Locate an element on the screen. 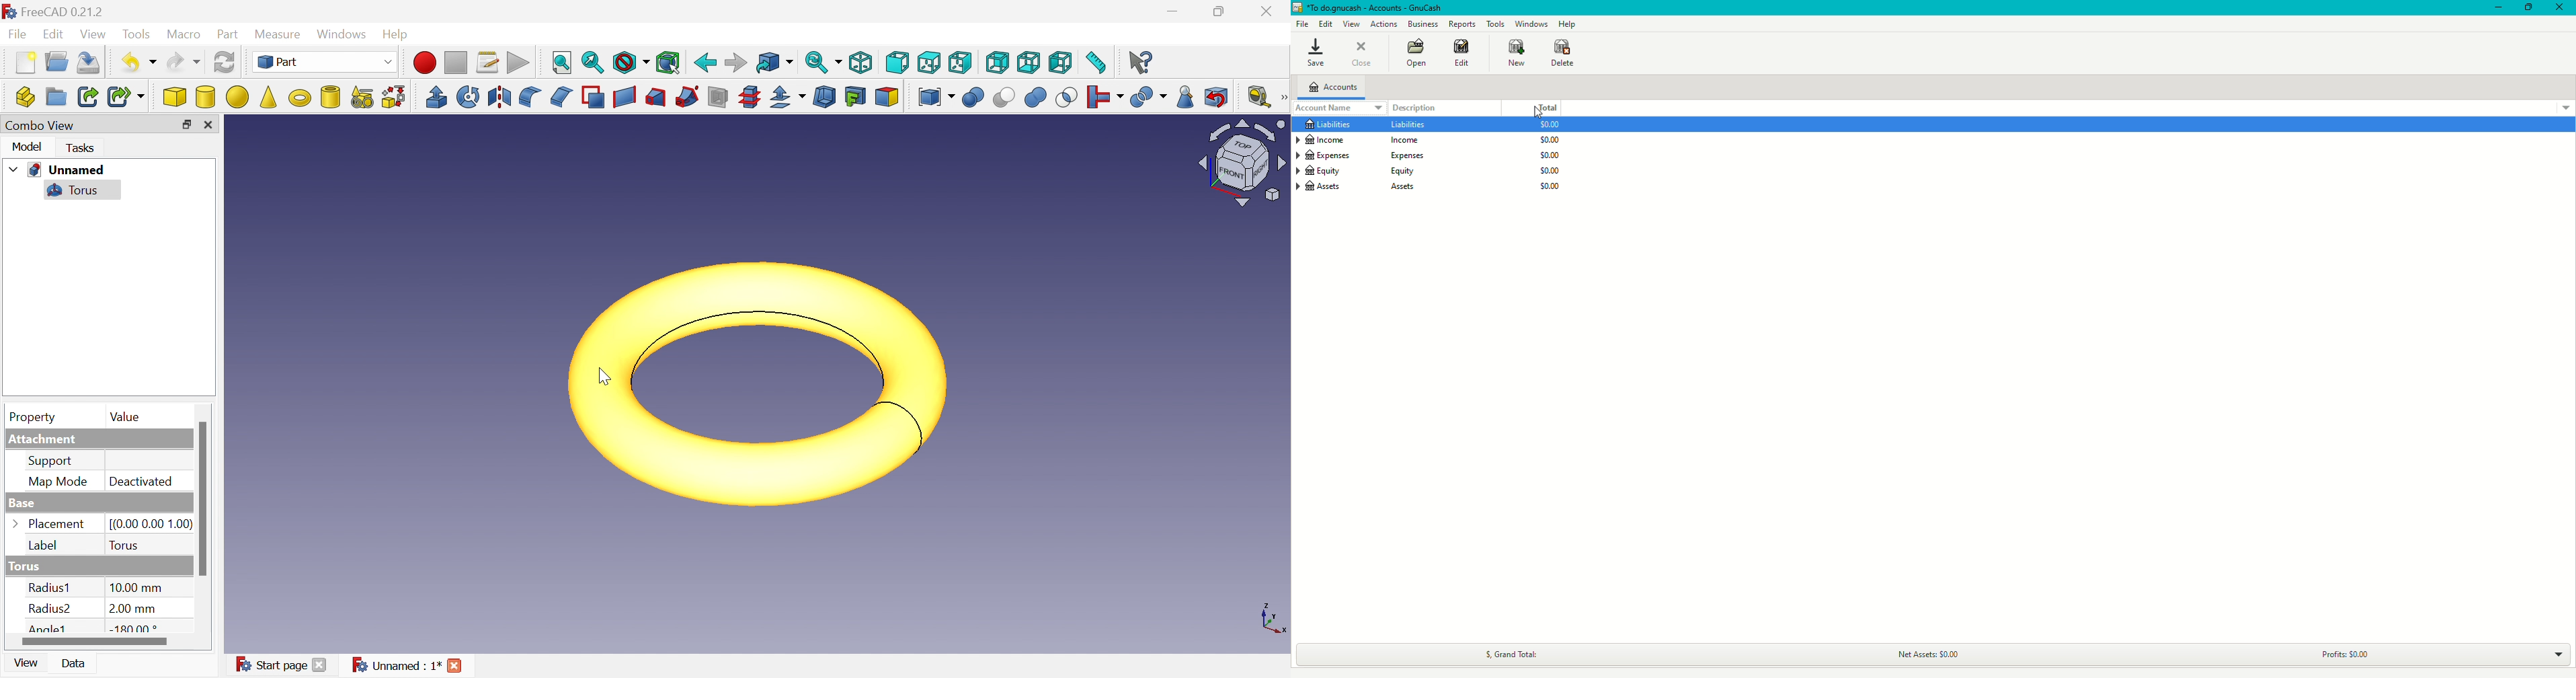 This screenshot has height=700, width=2576. Restore down is located at coordinates (1220, 12).